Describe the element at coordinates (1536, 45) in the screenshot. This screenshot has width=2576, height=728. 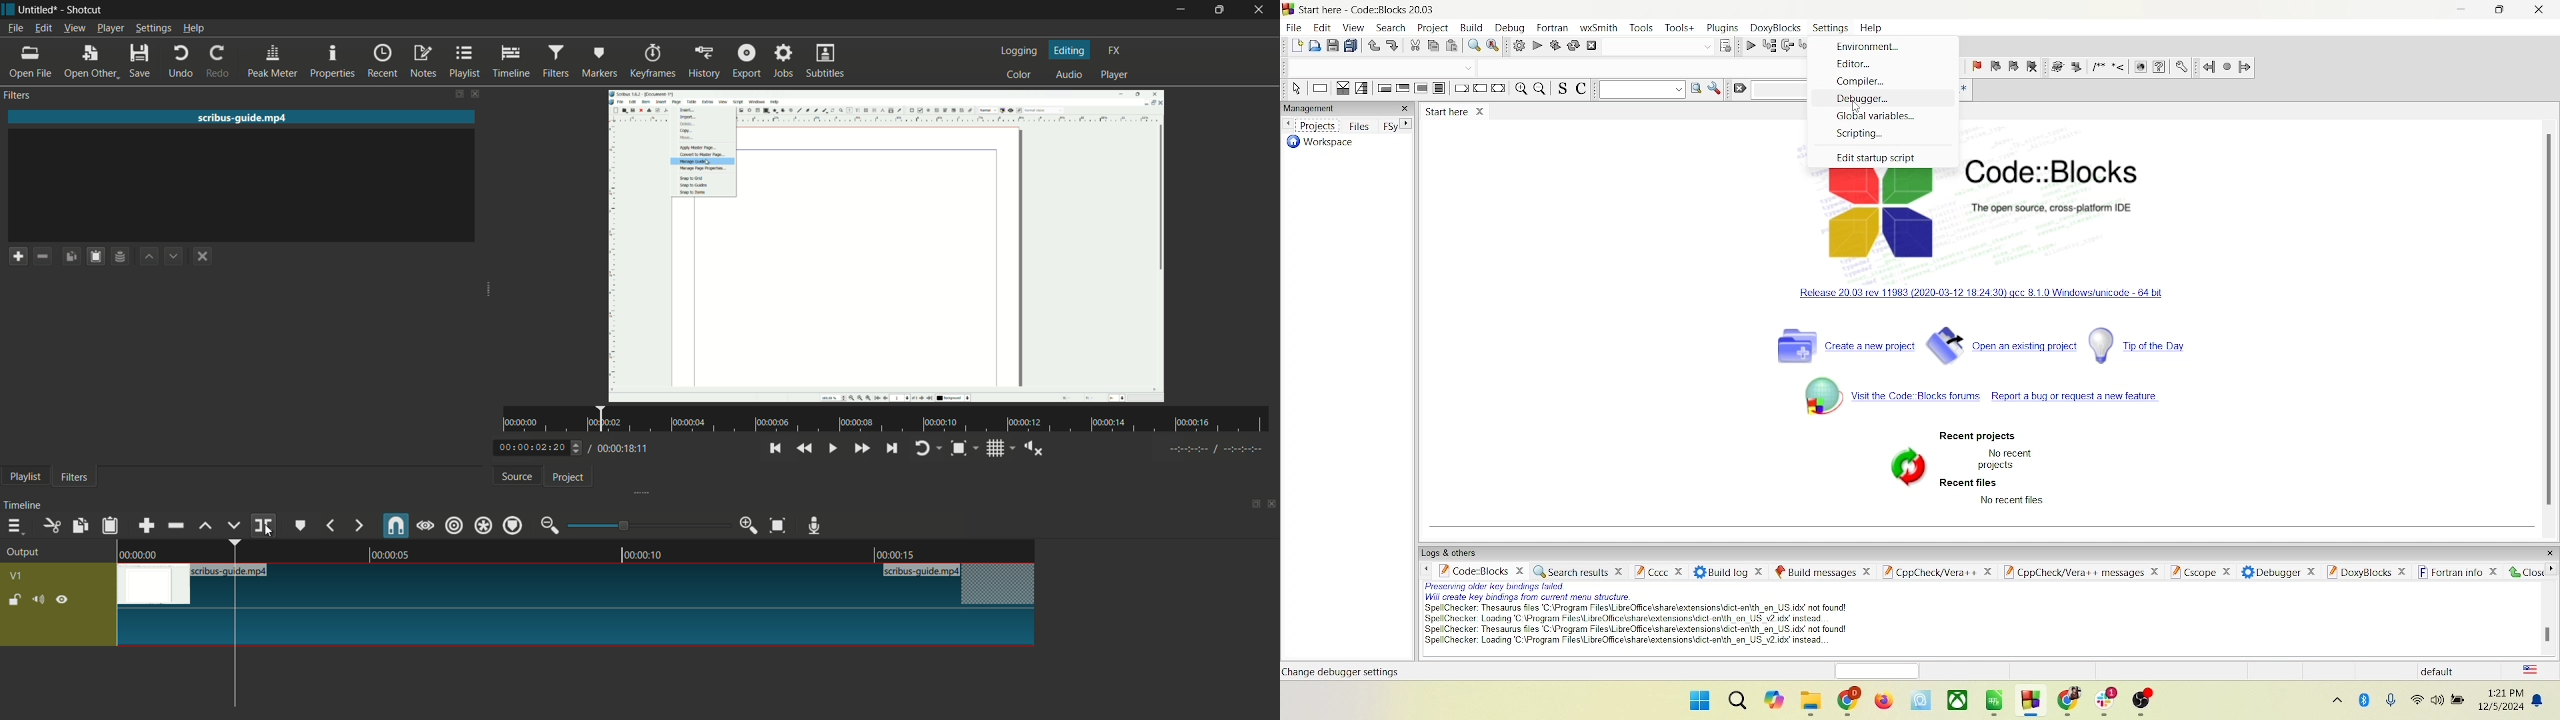
I see `run` at that location.